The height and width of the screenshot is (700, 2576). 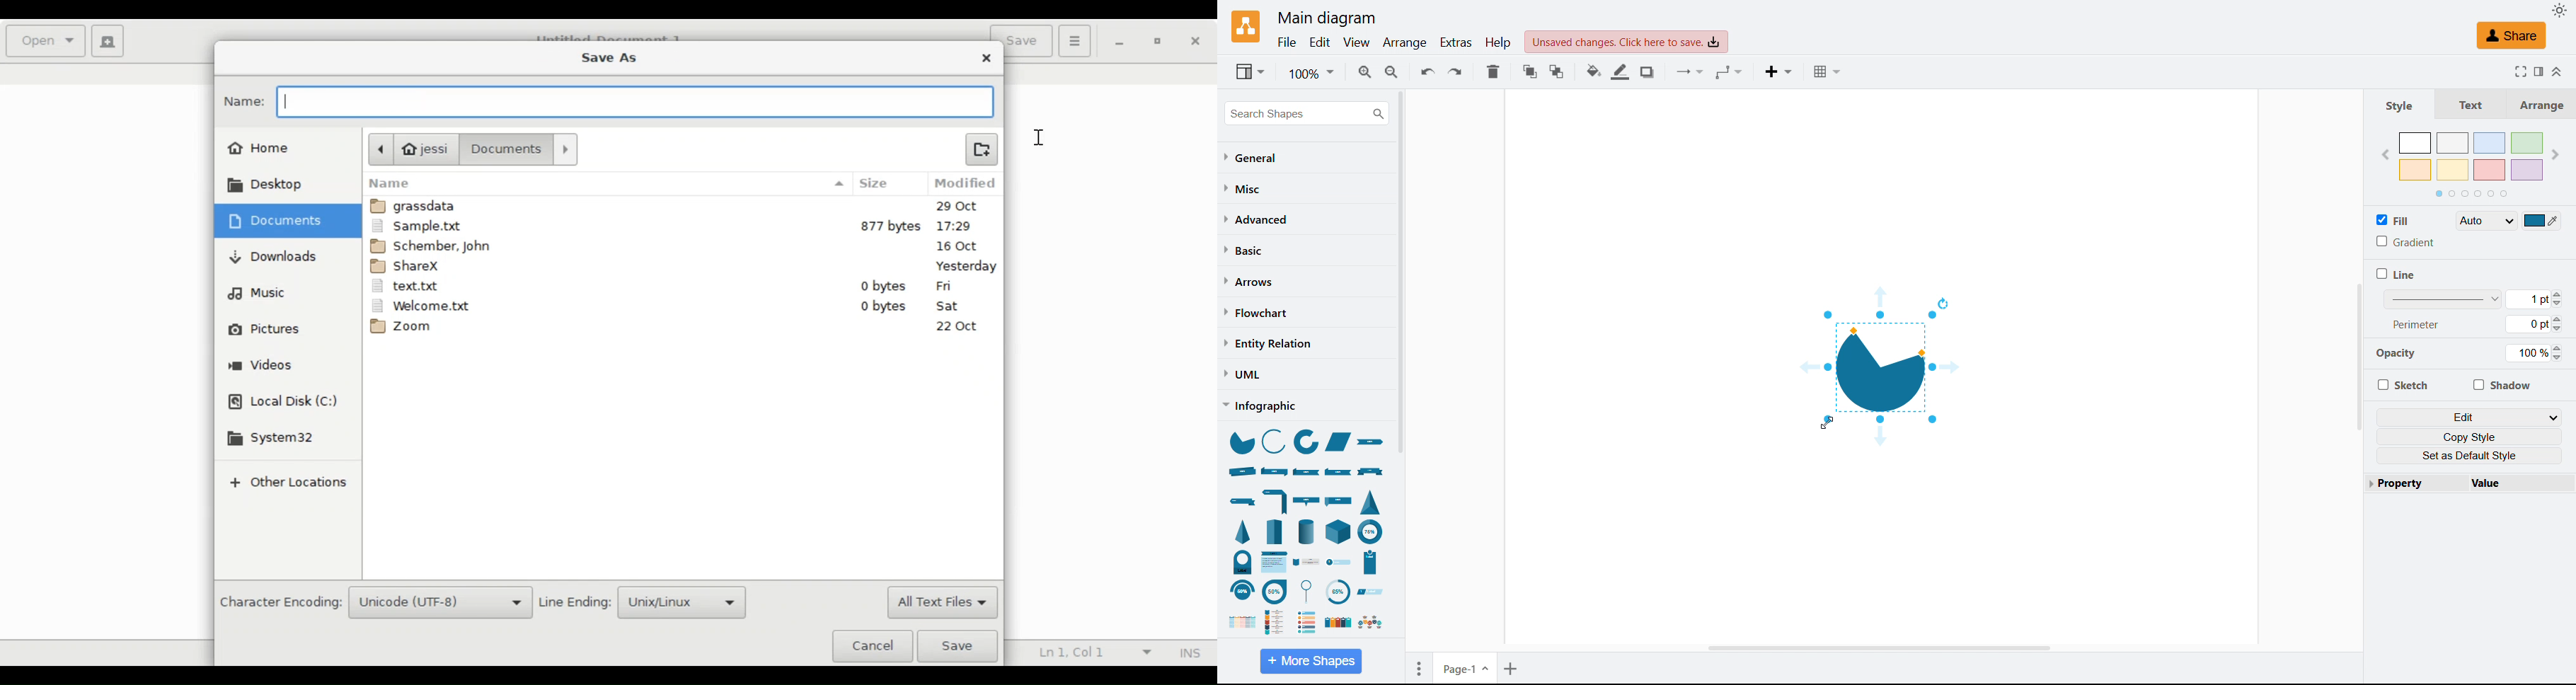 I want to click on Zoom 22 Oct, so click(x=684, y=329).